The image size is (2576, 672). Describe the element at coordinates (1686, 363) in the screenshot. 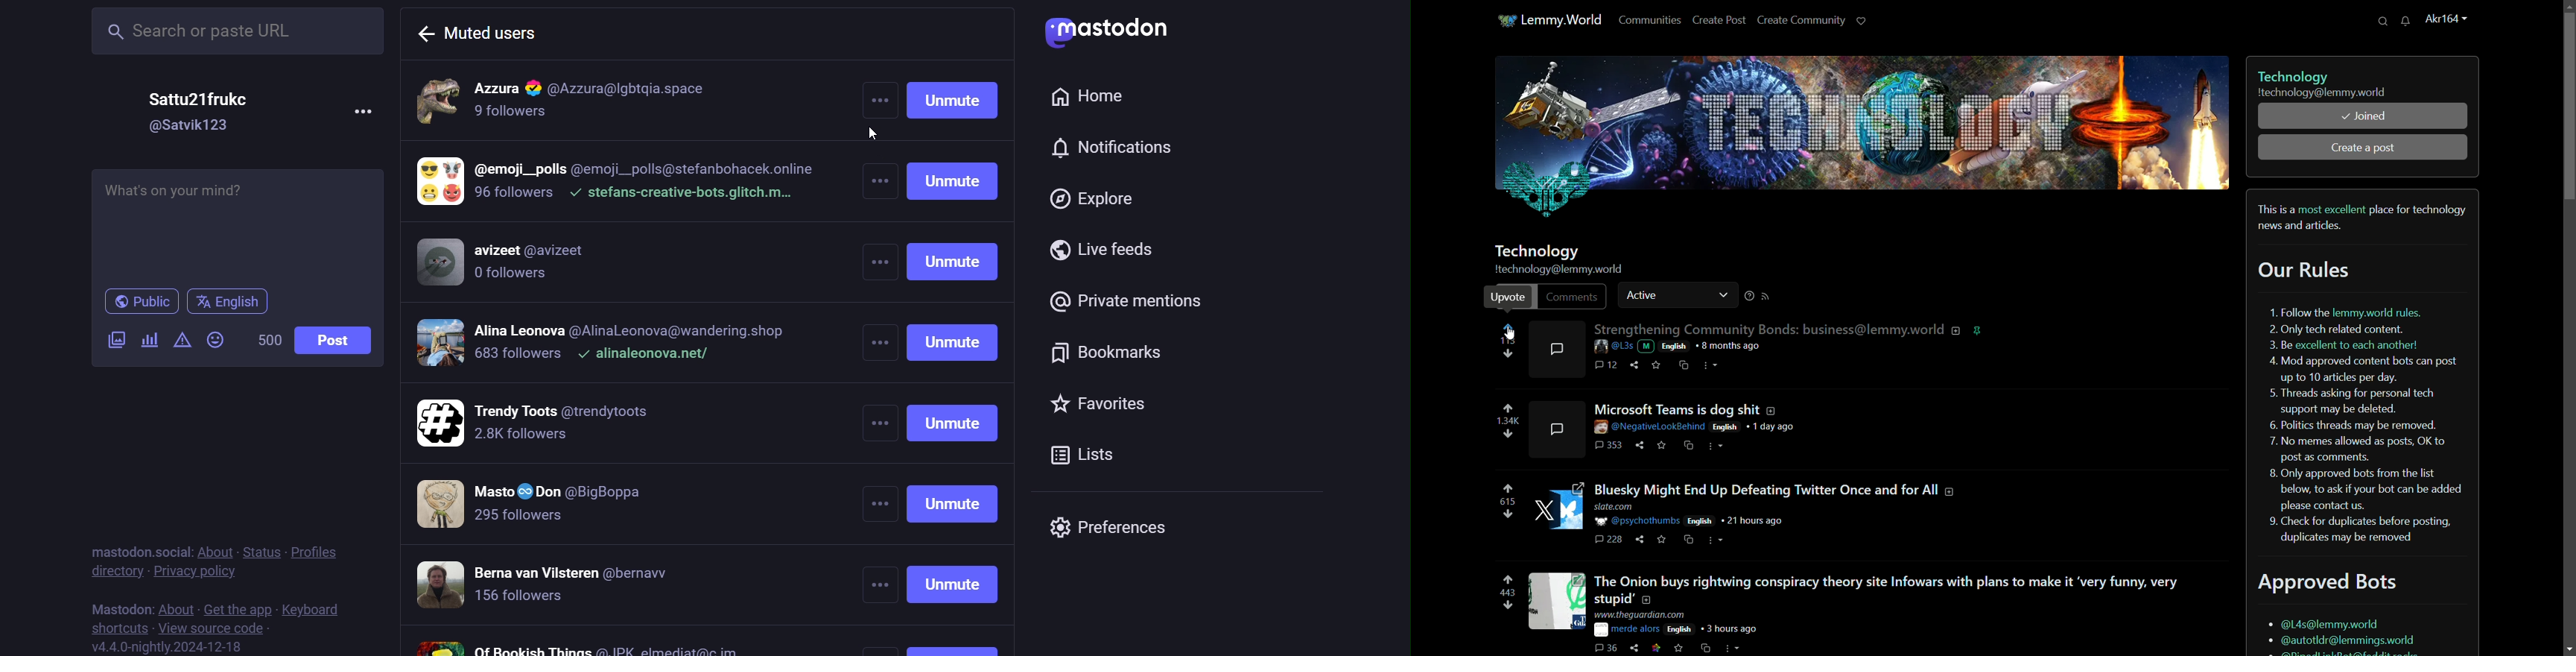

I see `cs` at that location.